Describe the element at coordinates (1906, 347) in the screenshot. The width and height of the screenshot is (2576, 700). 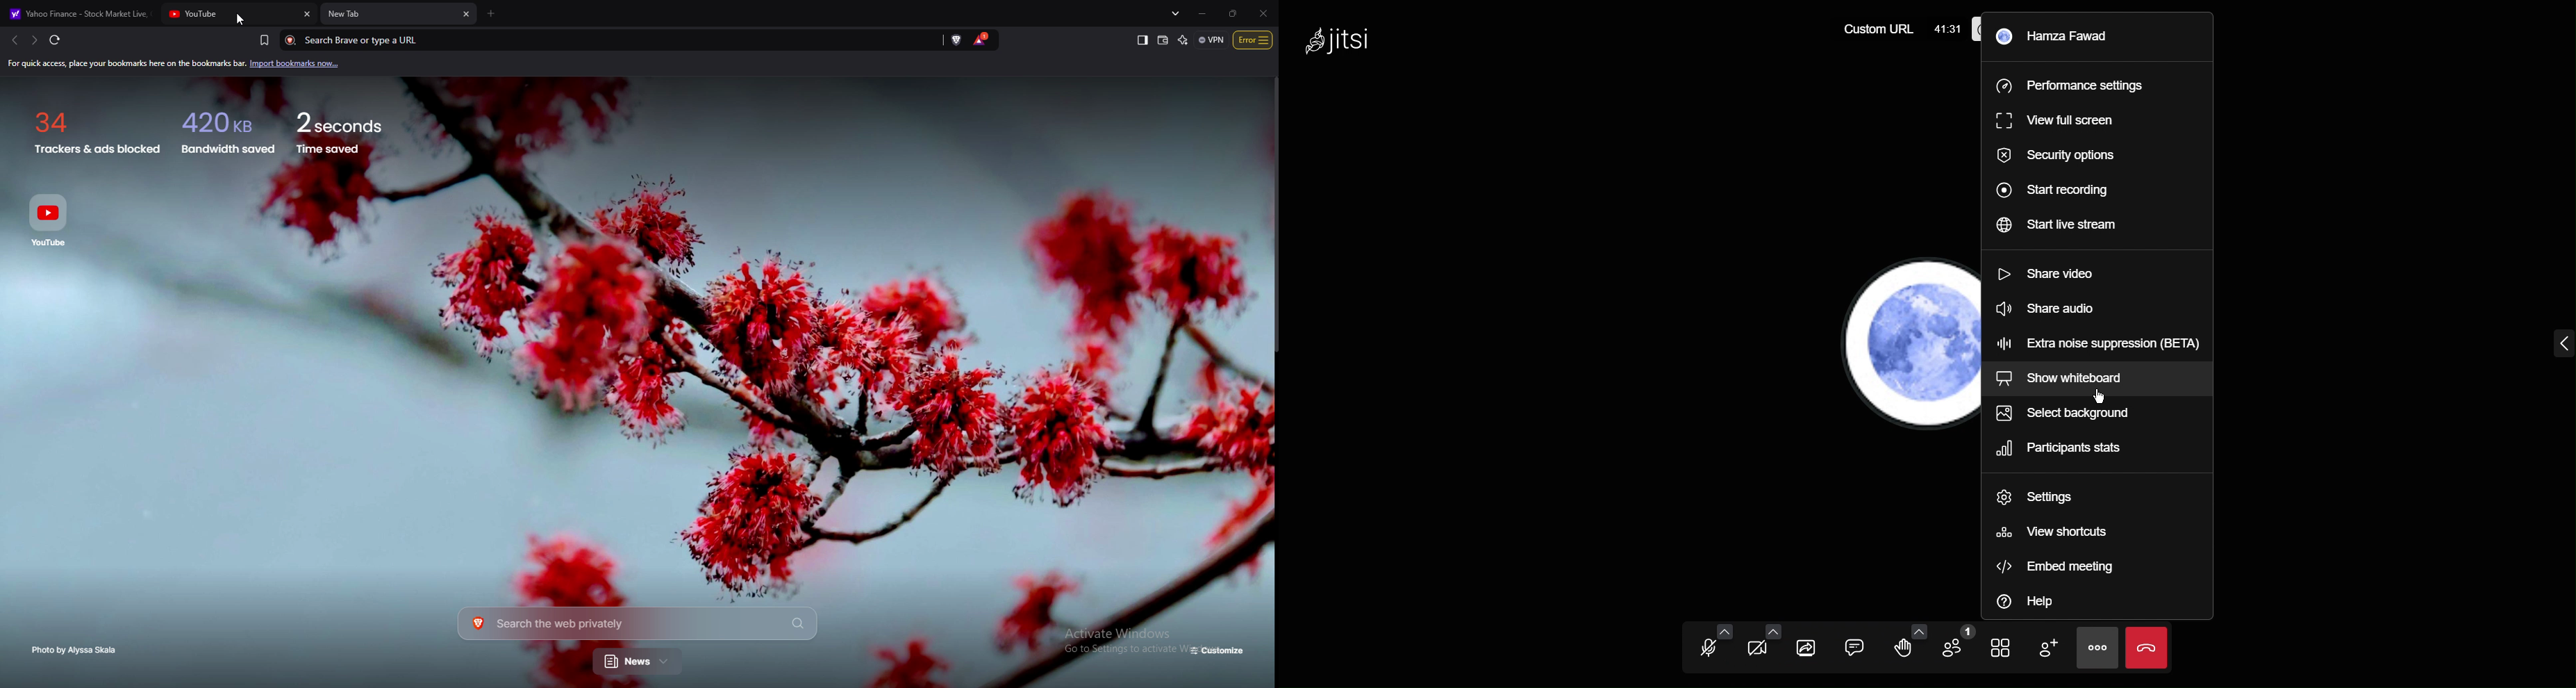
I see `Account Profile Picture` at that location.